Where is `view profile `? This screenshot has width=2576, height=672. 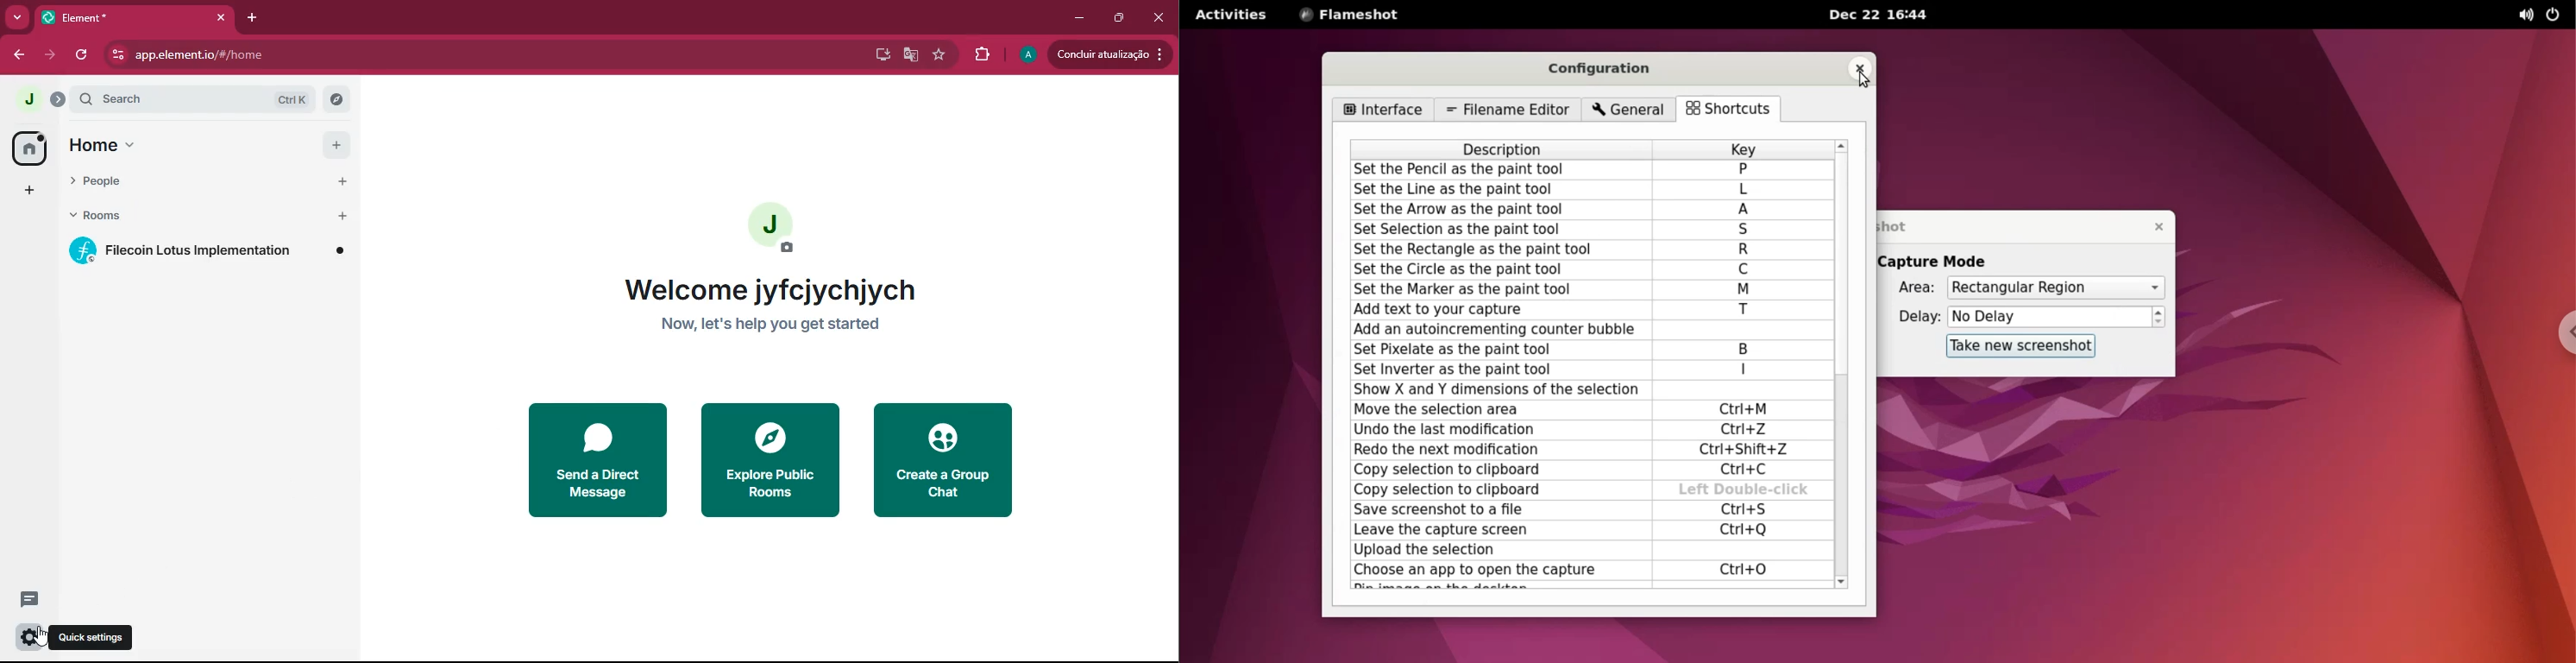 view profile  is located at coordinates (22, 99).